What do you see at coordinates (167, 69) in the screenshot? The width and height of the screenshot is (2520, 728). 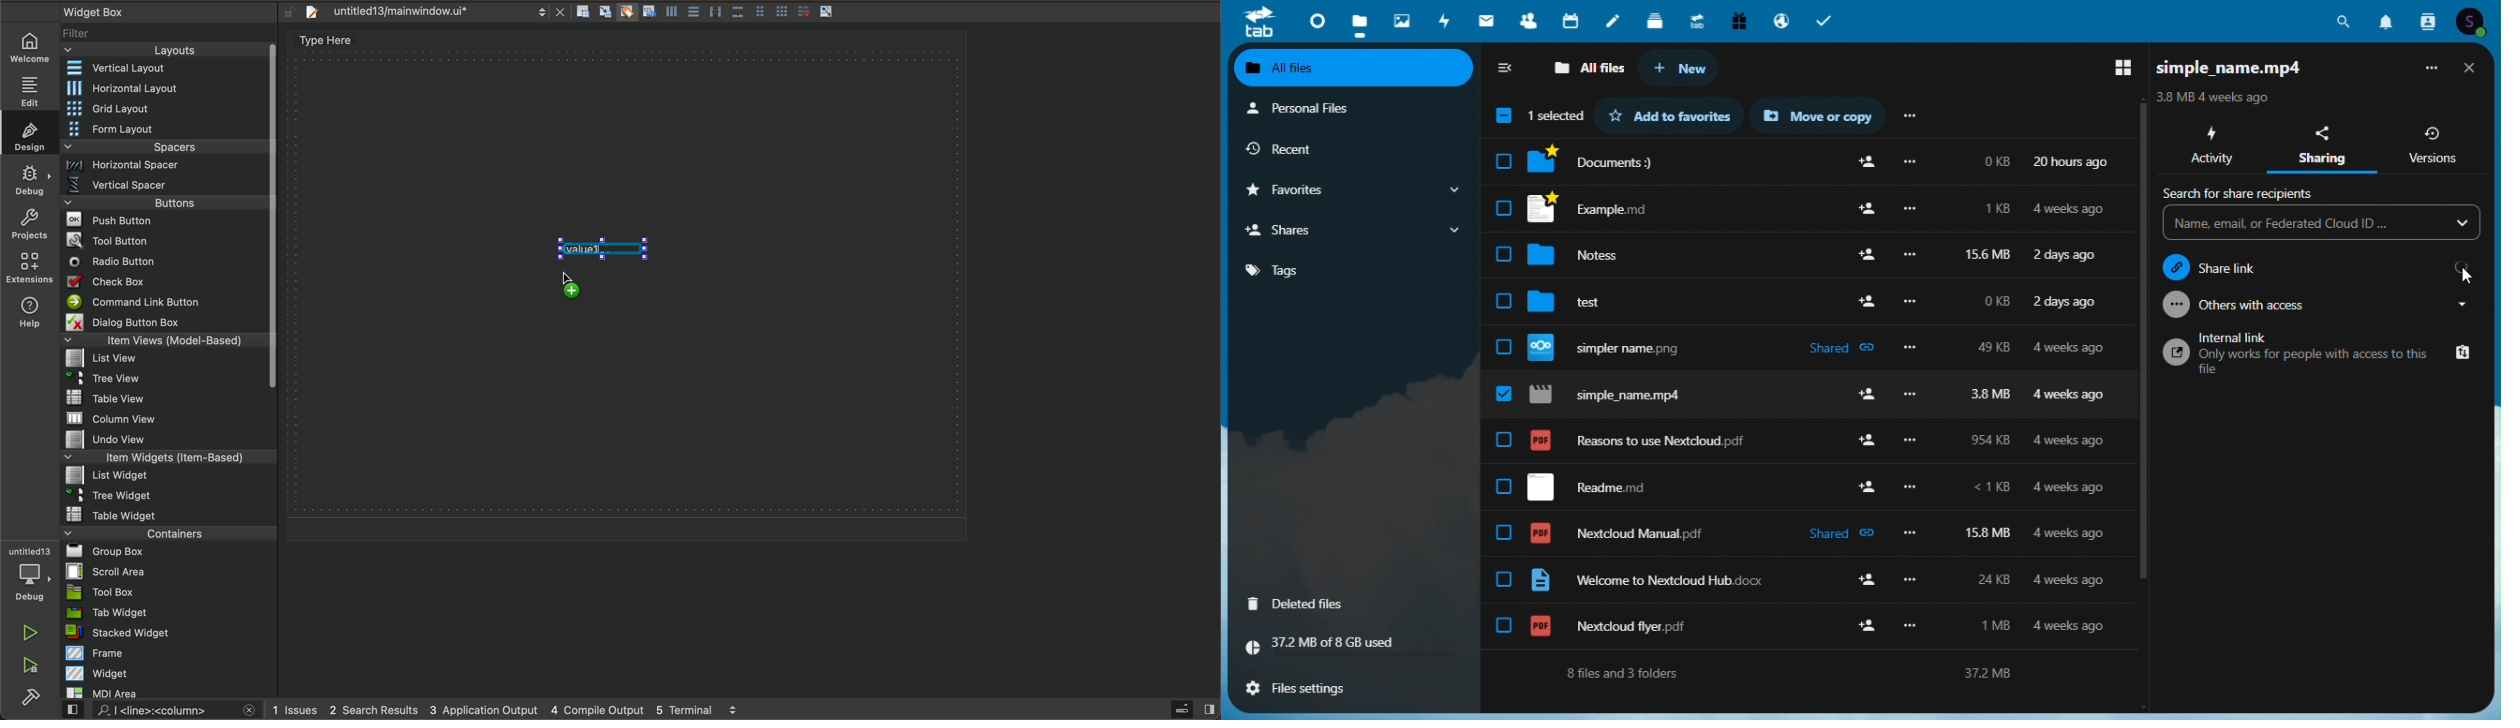 I see `Vertical layout ` at bounding box center [167, 69].